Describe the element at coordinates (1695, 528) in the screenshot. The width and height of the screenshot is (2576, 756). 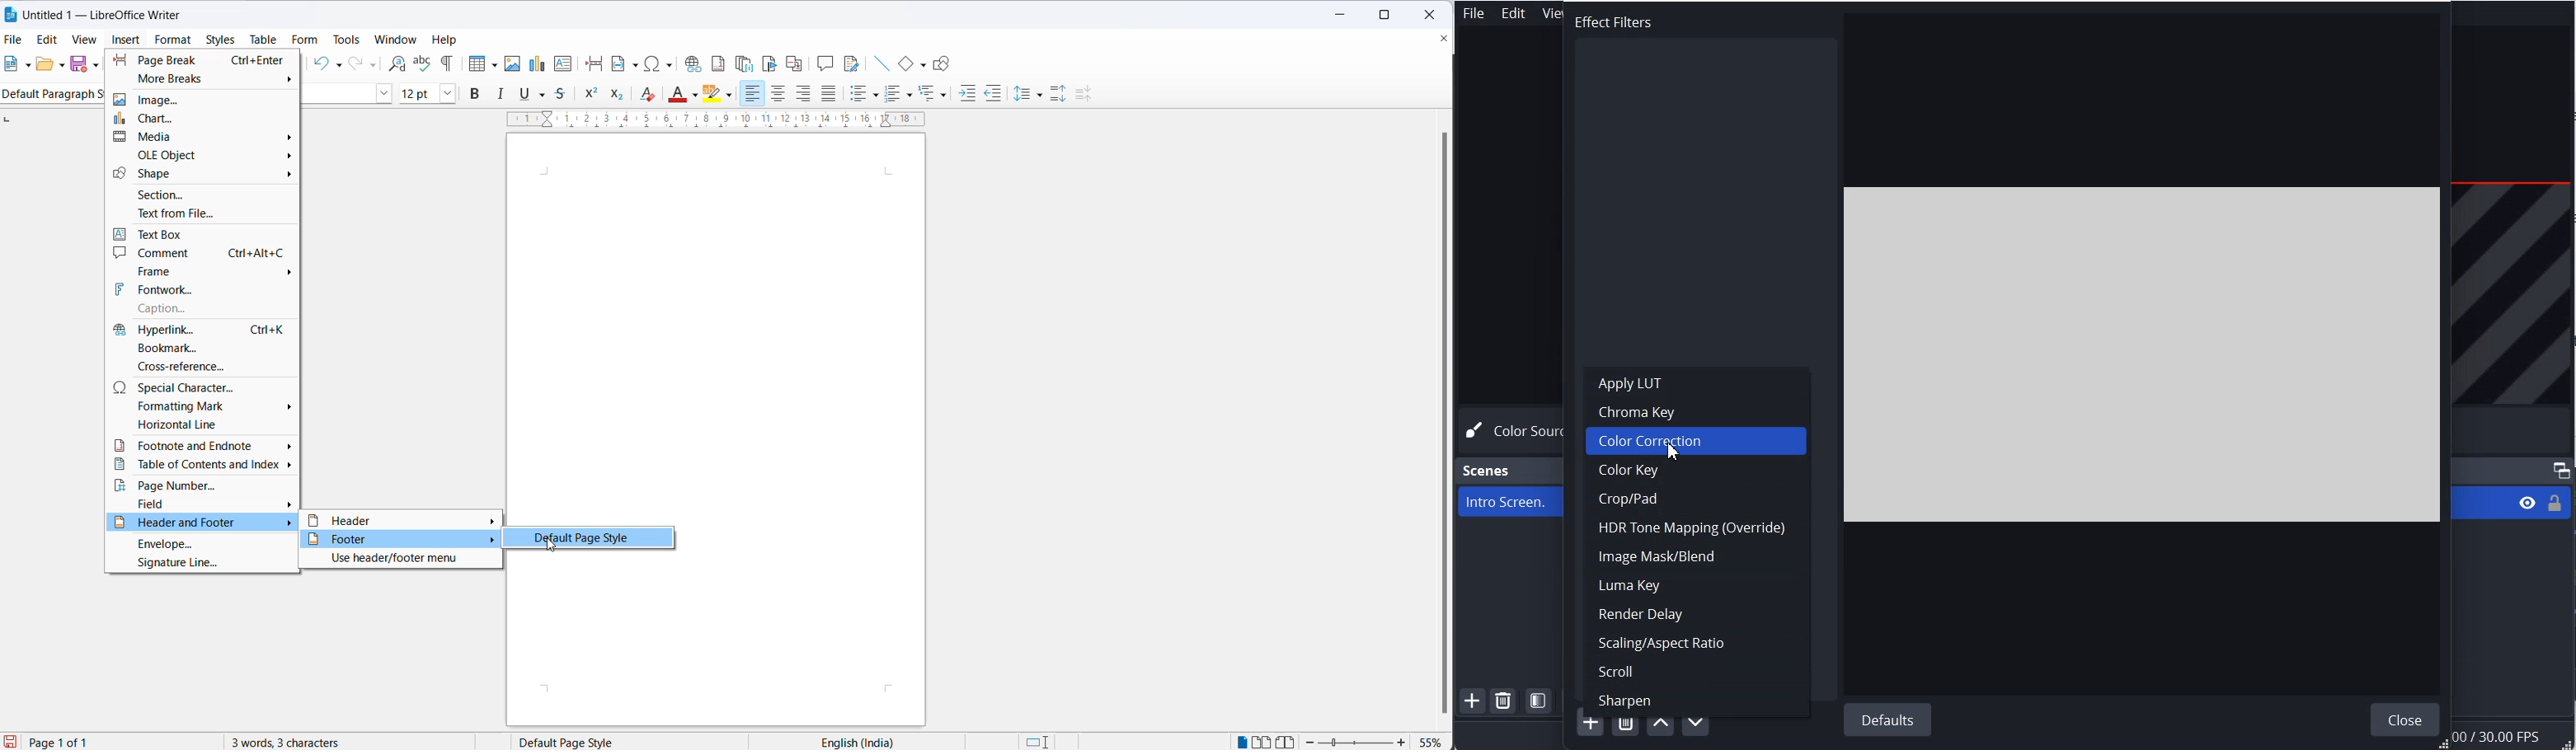
I see `HDR Tone Mapping` at that location.